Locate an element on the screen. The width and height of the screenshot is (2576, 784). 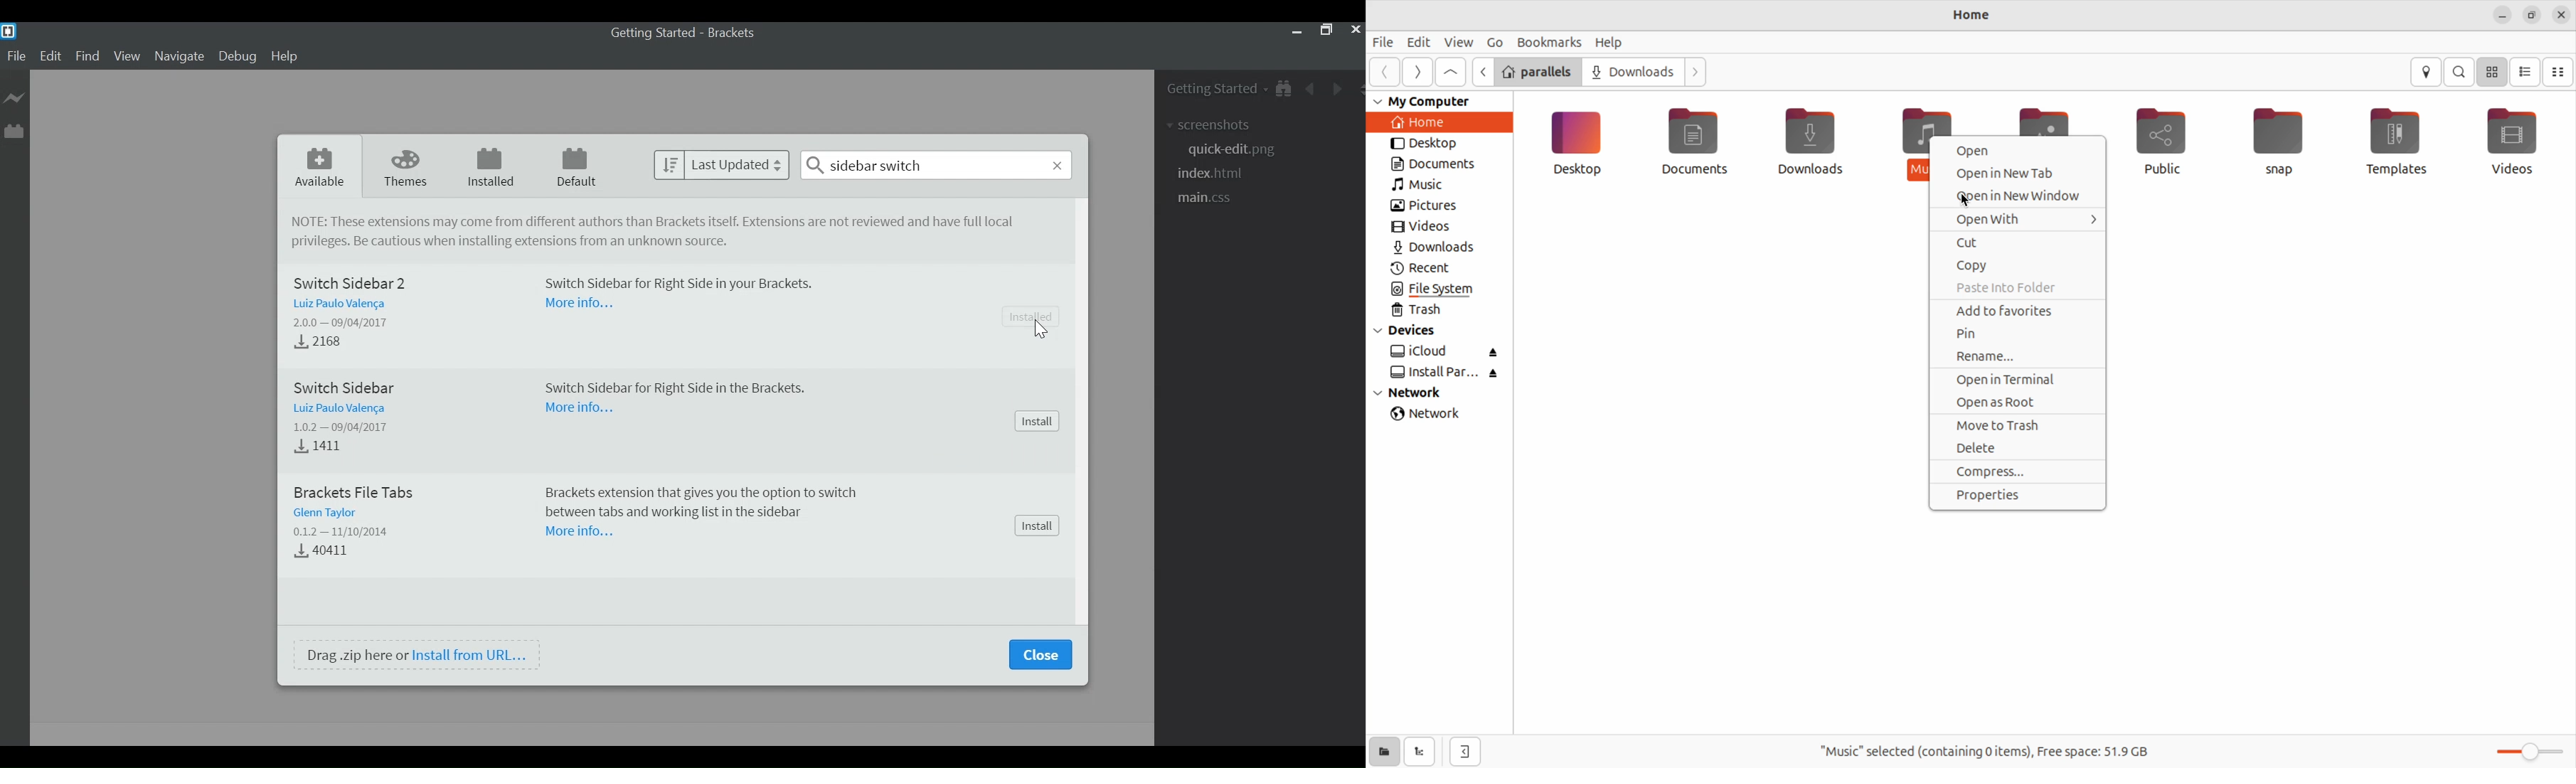
Brackets Desktop Icon is located at coordinates (9, 31).